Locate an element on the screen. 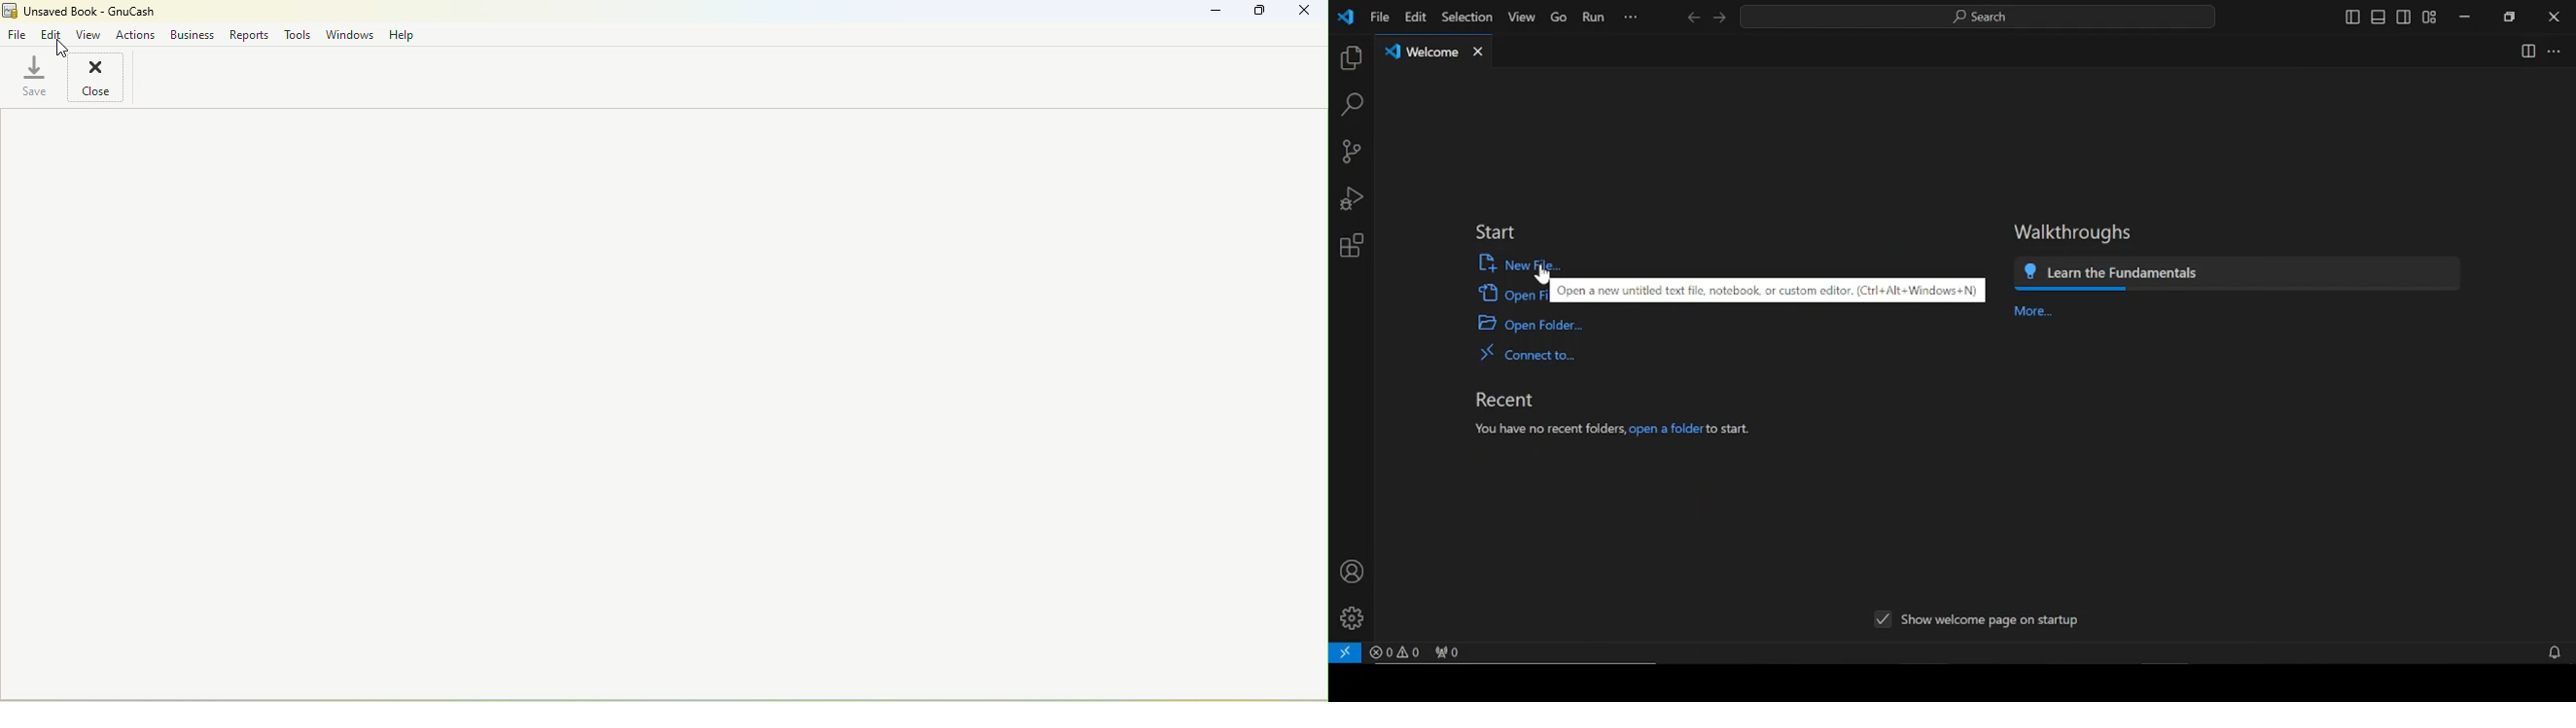 This screenshot has height=728, width=2576. new file is located at coordinates (1516, 263).